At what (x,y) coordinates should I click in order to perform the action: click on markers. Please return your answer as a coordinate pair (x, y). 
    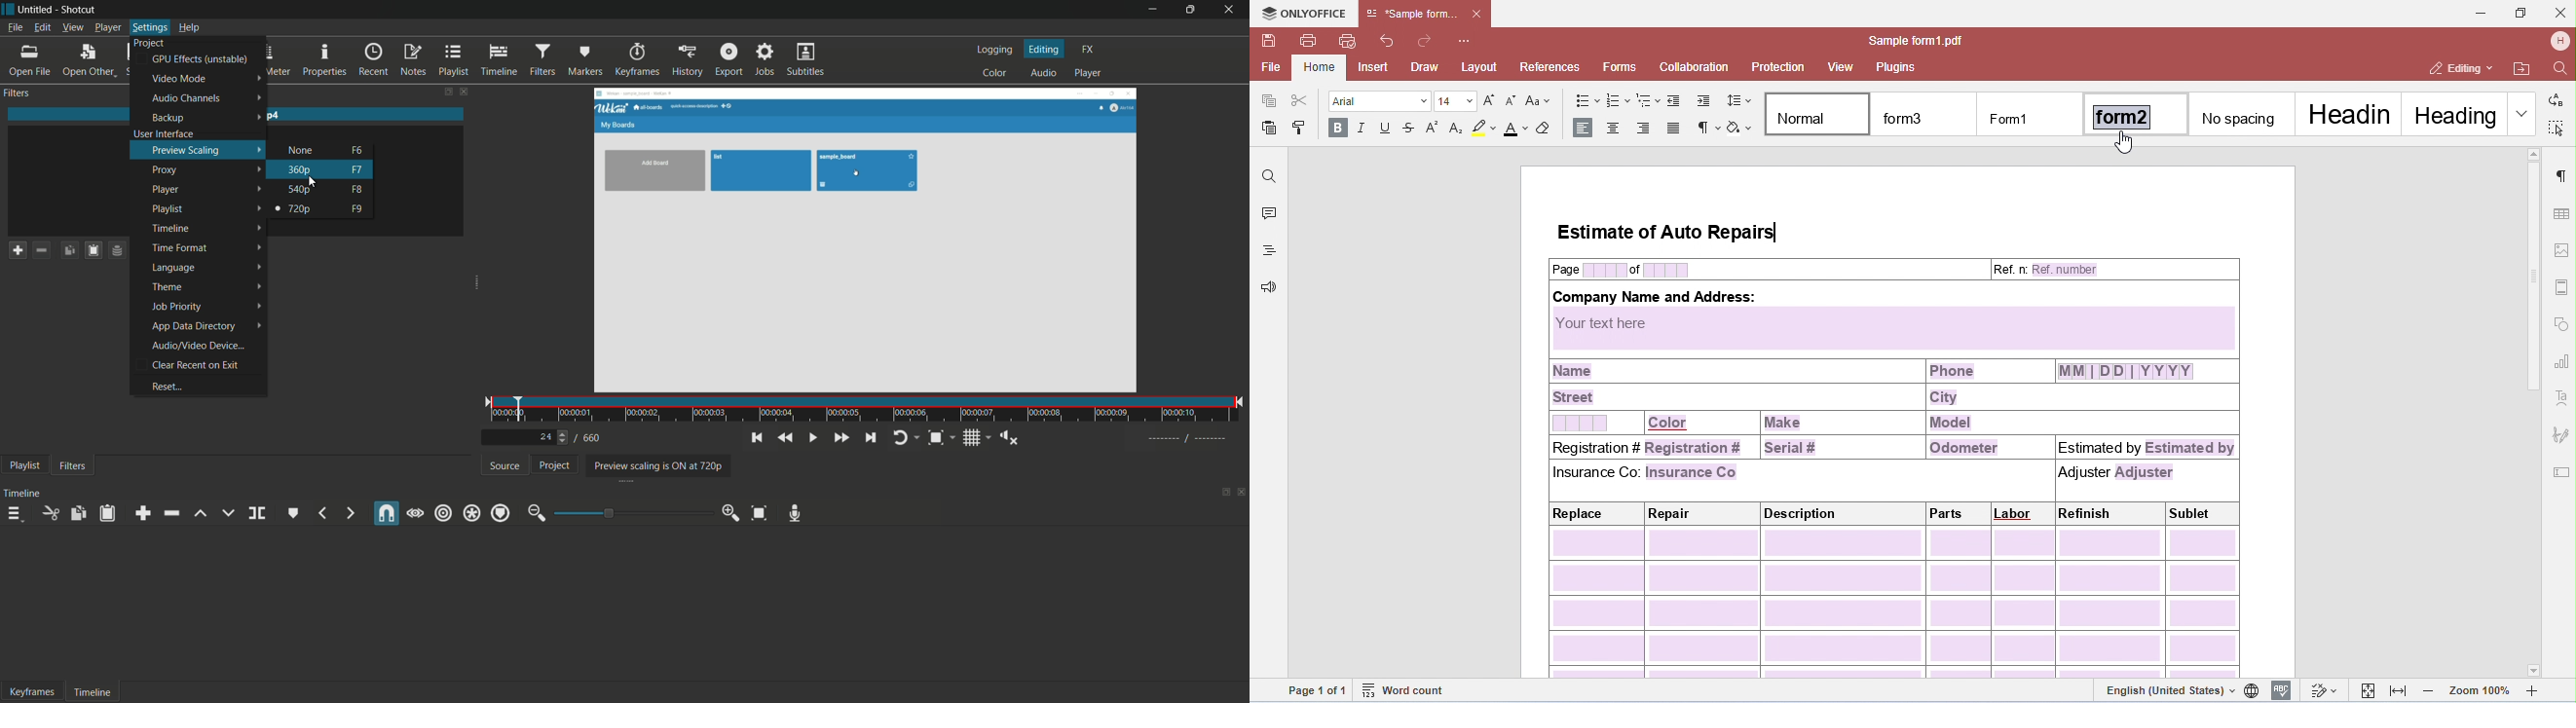
    Looking at the image, I should click on (587, 59).